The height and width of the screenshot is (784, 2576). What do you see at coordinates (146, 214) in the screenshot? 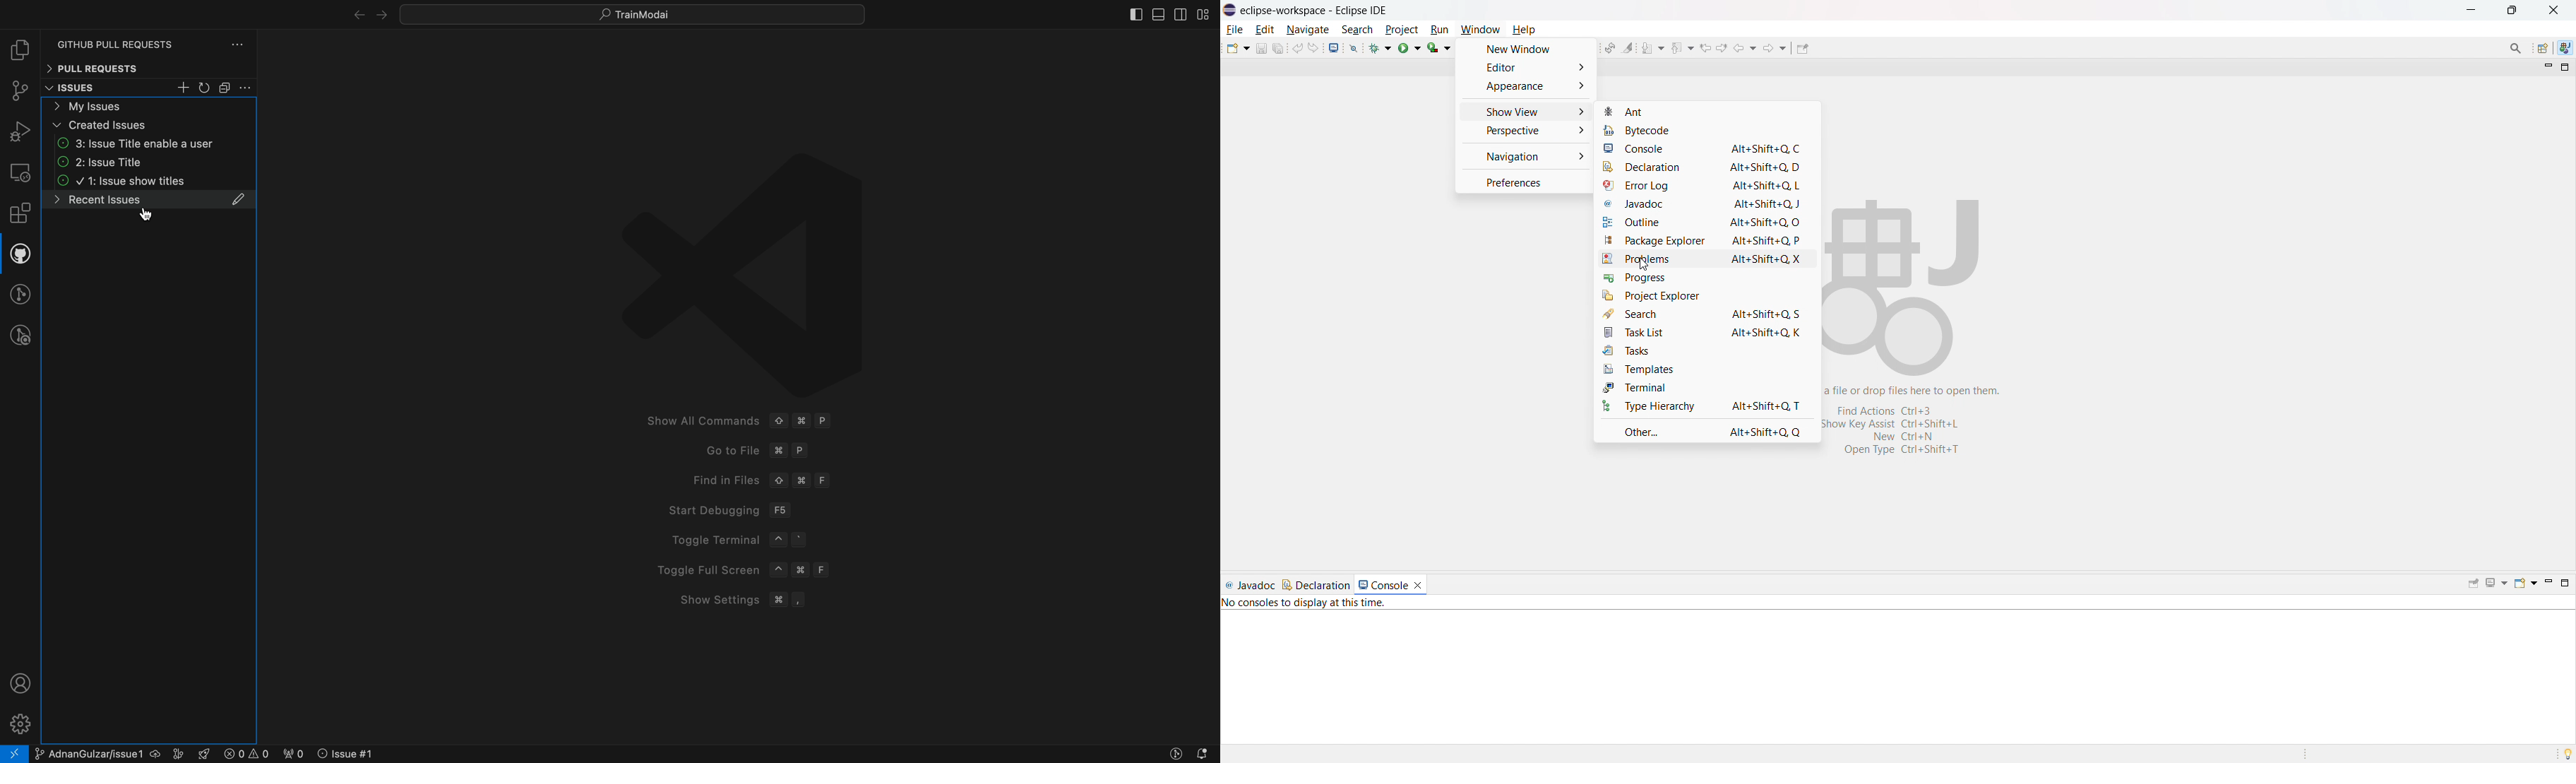
I see `cursor` at bounding box center [146, 214].